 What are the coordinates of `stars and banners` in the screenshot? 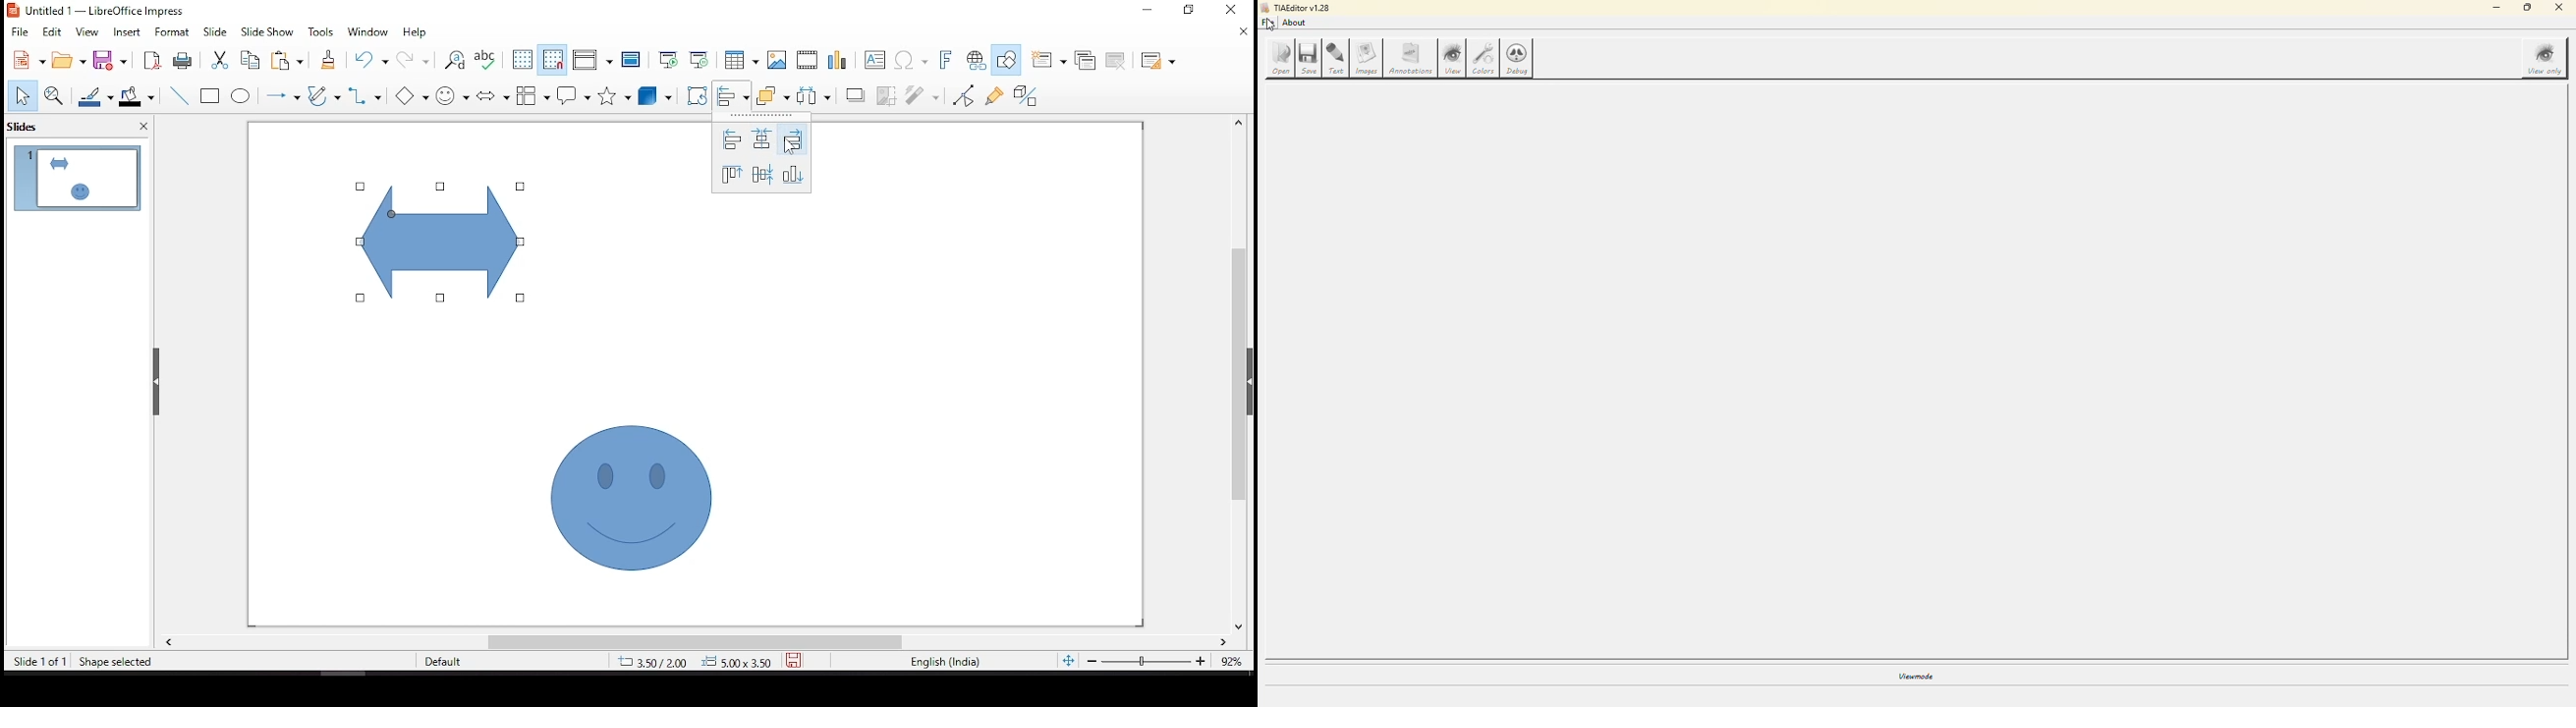 It's located at (612, 94).